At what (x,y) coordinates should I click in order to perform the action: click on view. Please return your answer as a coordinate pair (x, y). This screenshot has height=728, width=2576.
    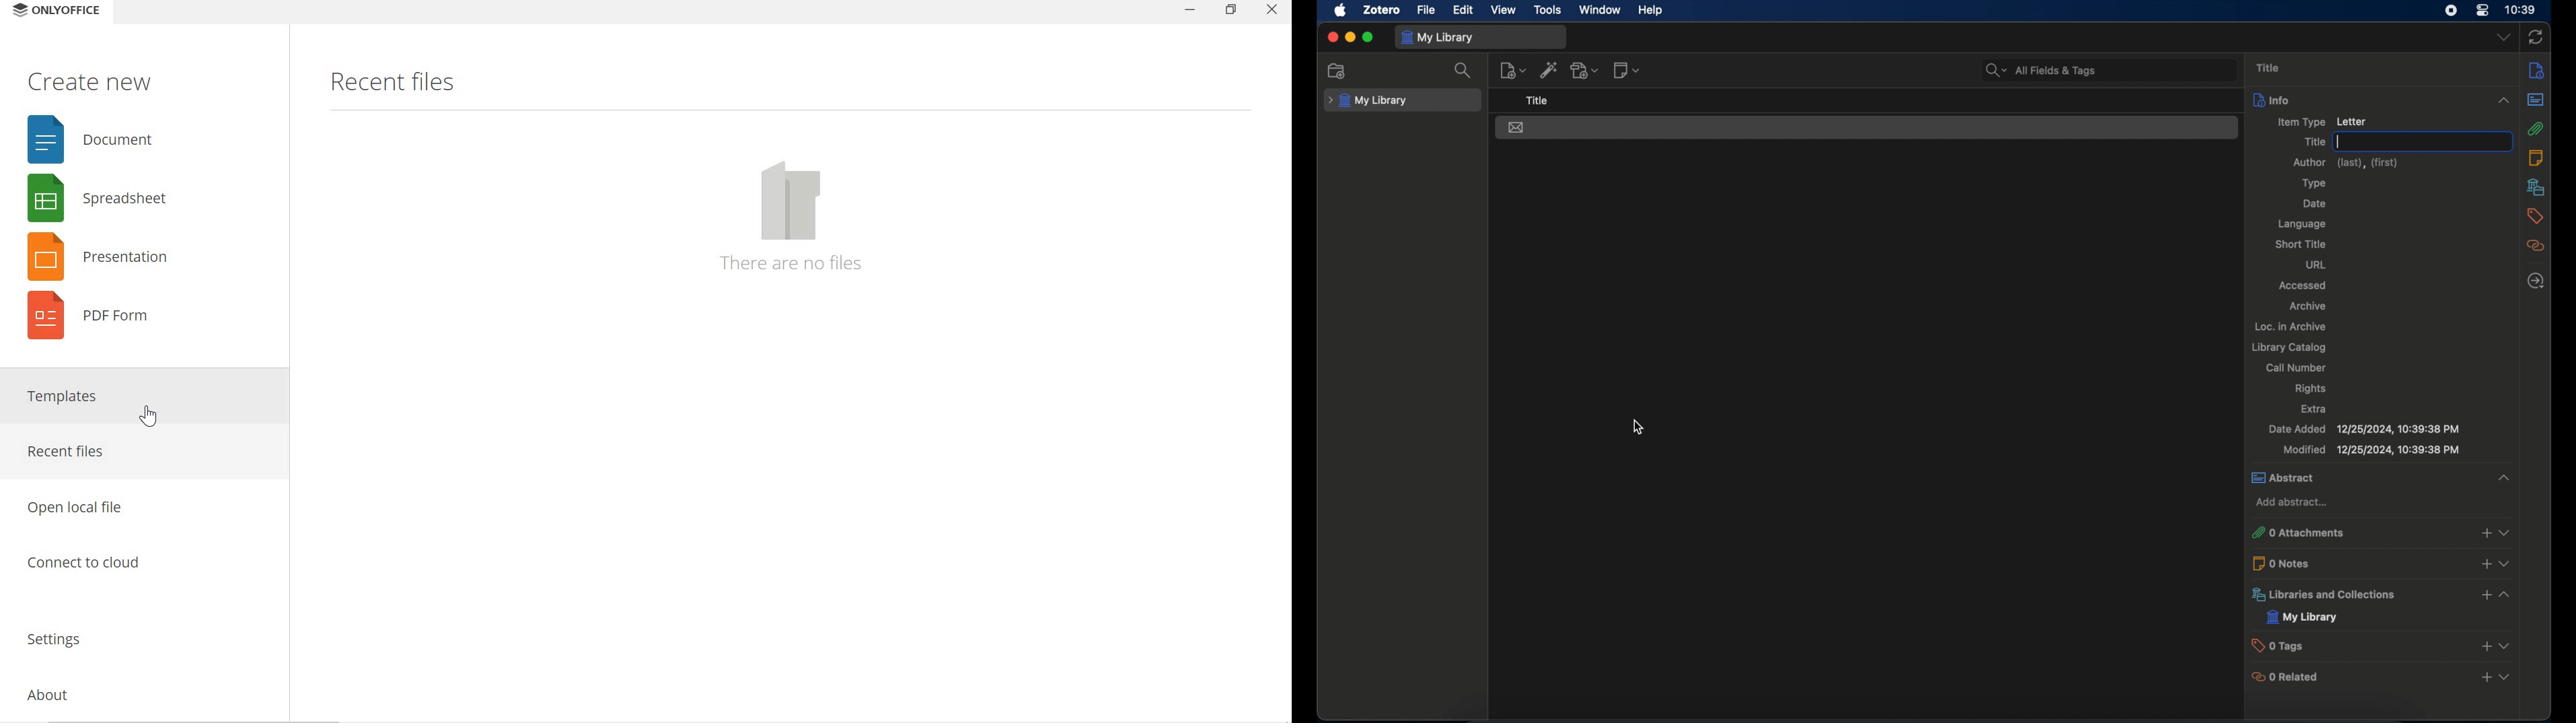
    Looking at the image, I should click on (1504, 10).